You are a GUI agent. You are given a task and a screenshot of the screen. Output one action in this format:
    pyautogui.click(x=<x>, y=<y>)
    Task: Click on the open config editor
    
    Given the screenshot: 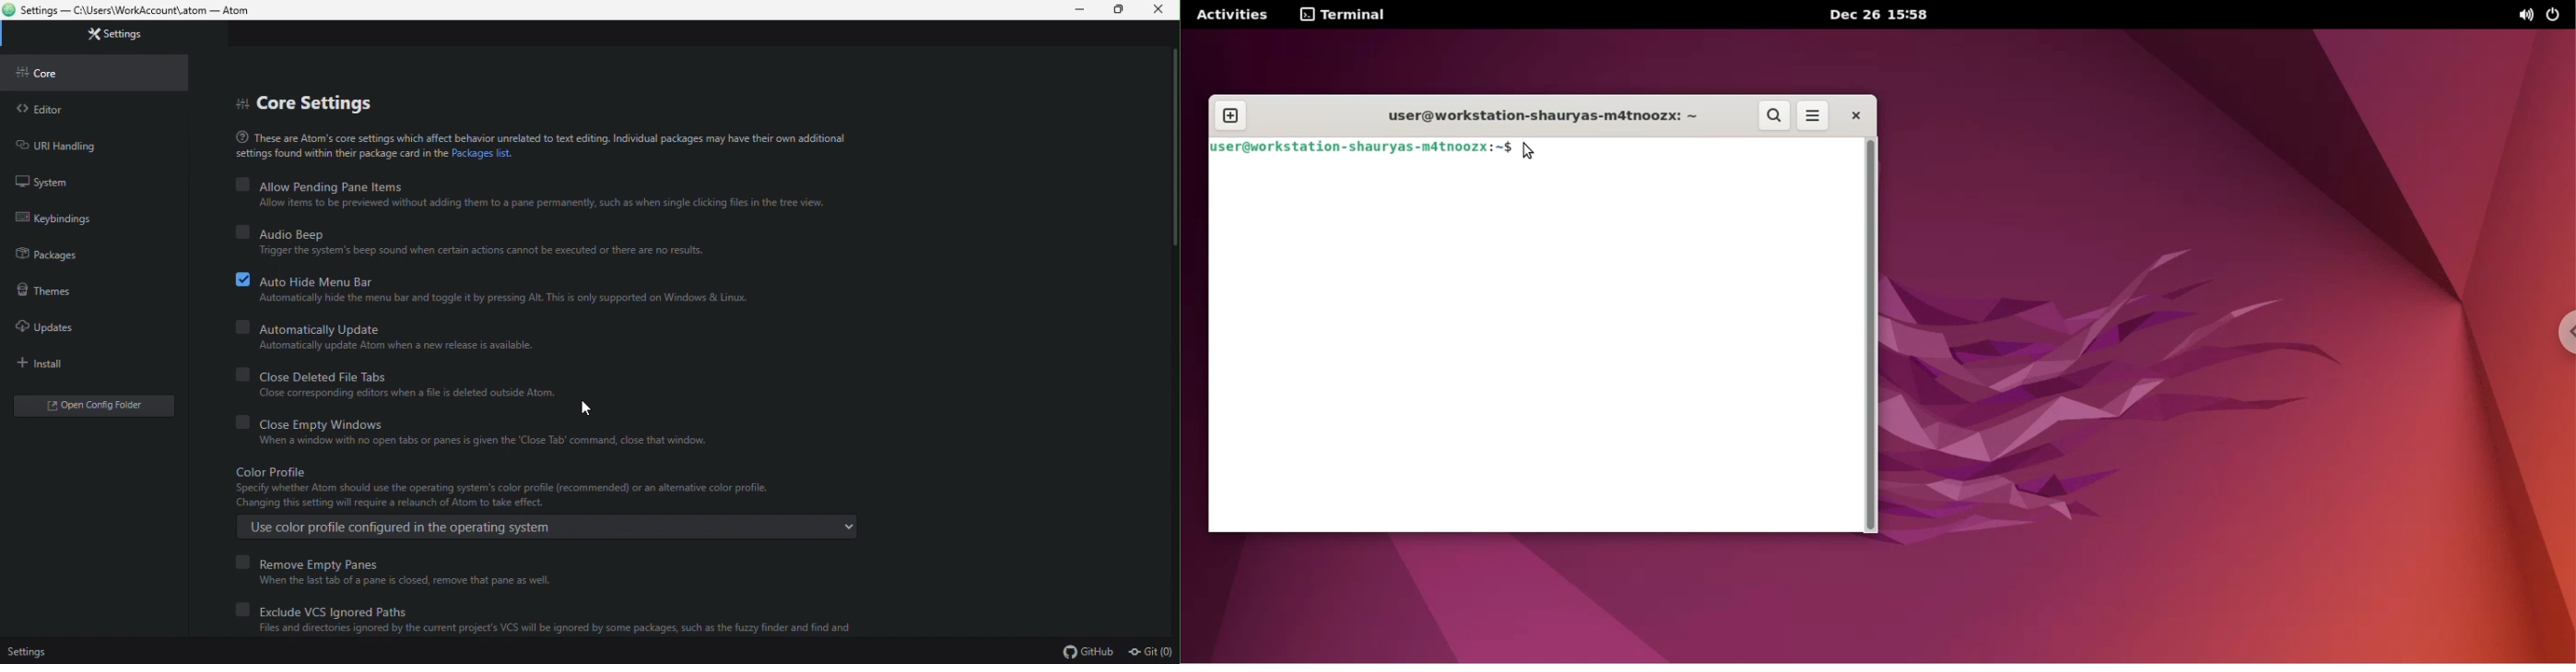 What is the action you would take?
    pyautogui.click(x=89, y=407)
    